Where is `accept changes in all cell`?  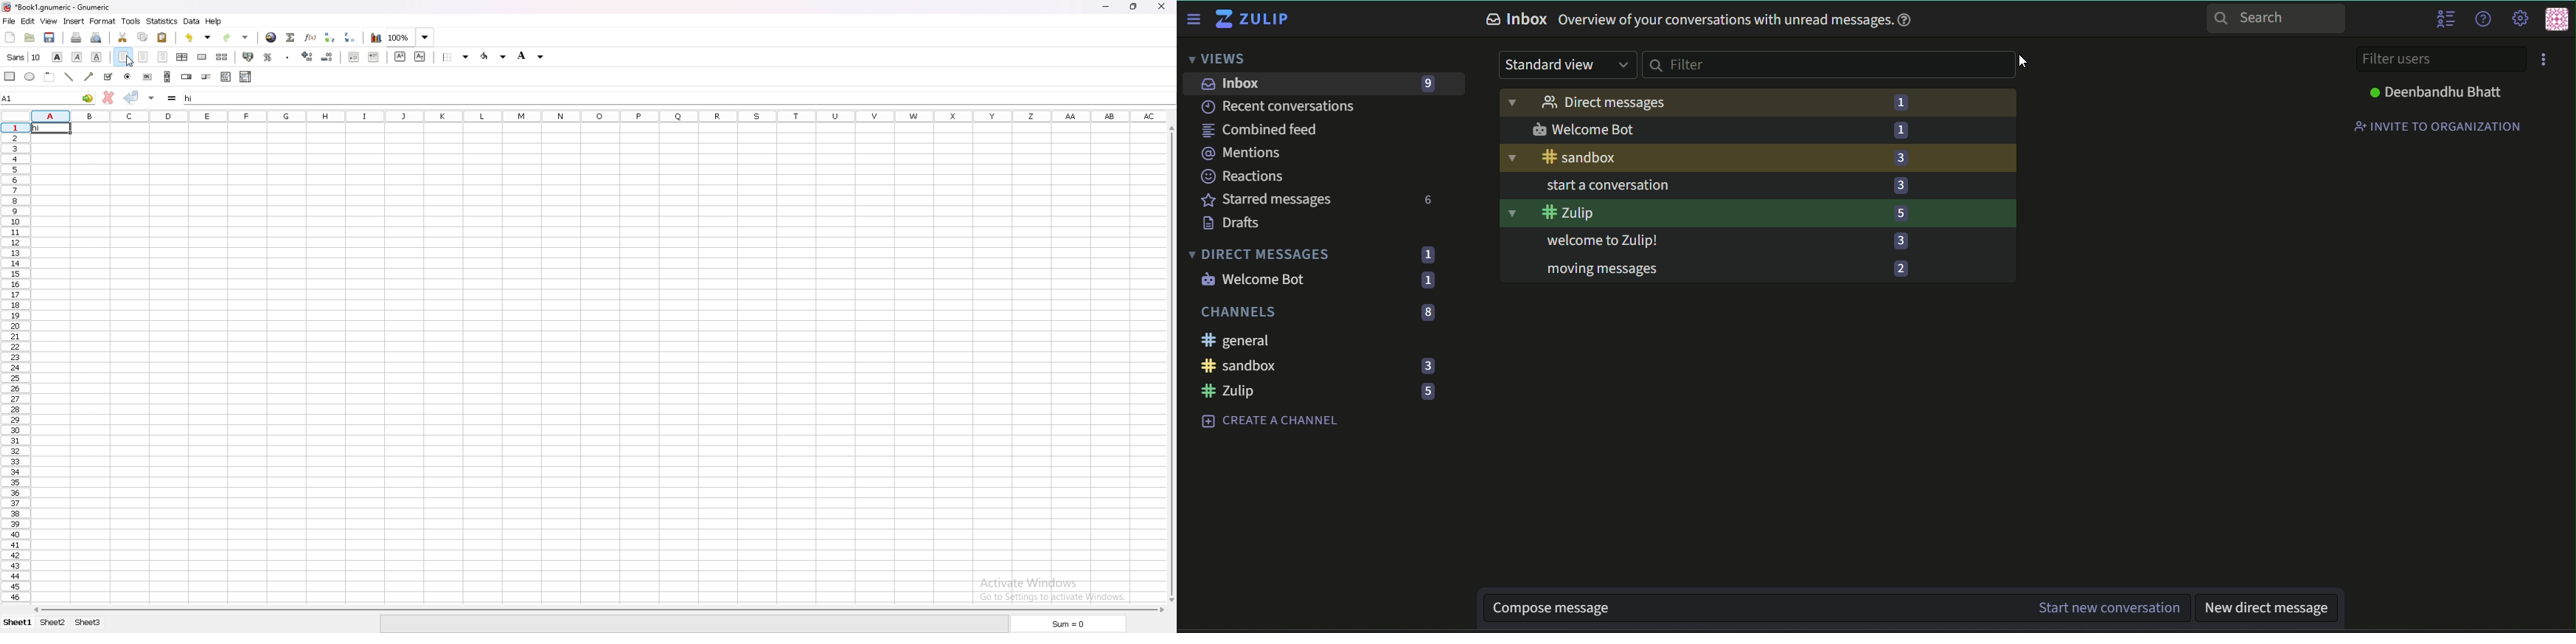 accept changes in all cell is located at coordinates (151, 99).